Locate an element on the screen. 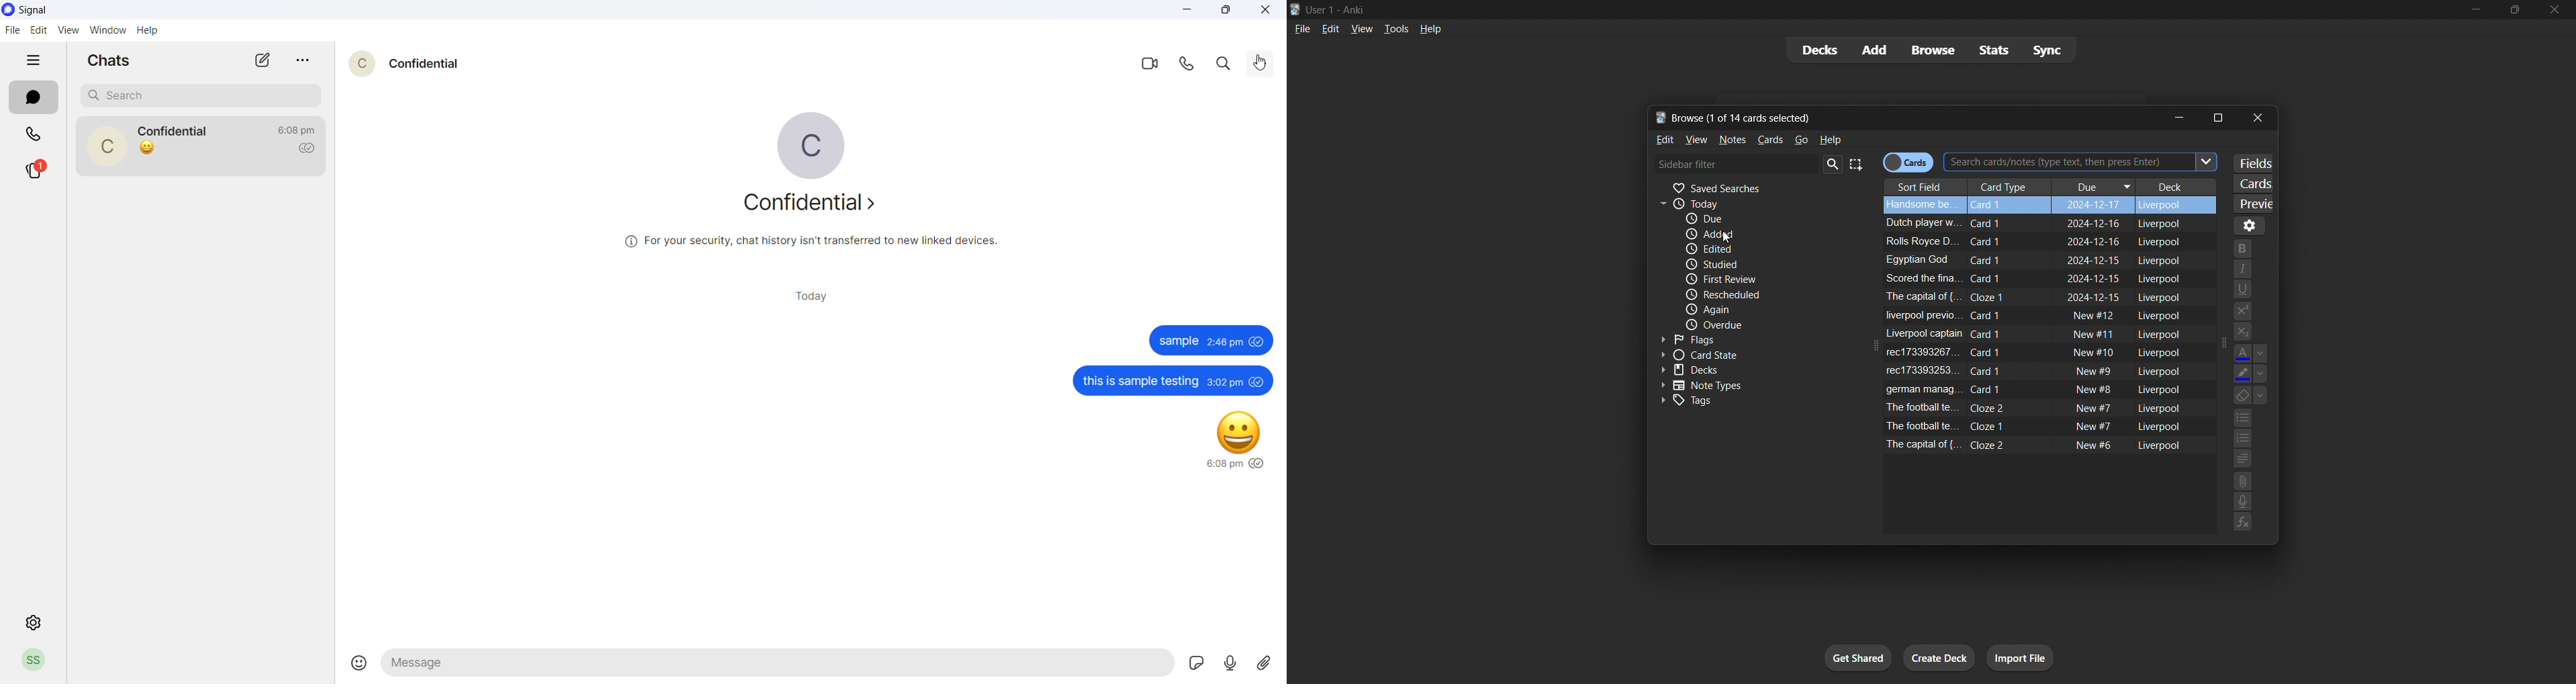  rec173393253... Card 1 New #9 Liverpool is located at coordinates (2035, 370).